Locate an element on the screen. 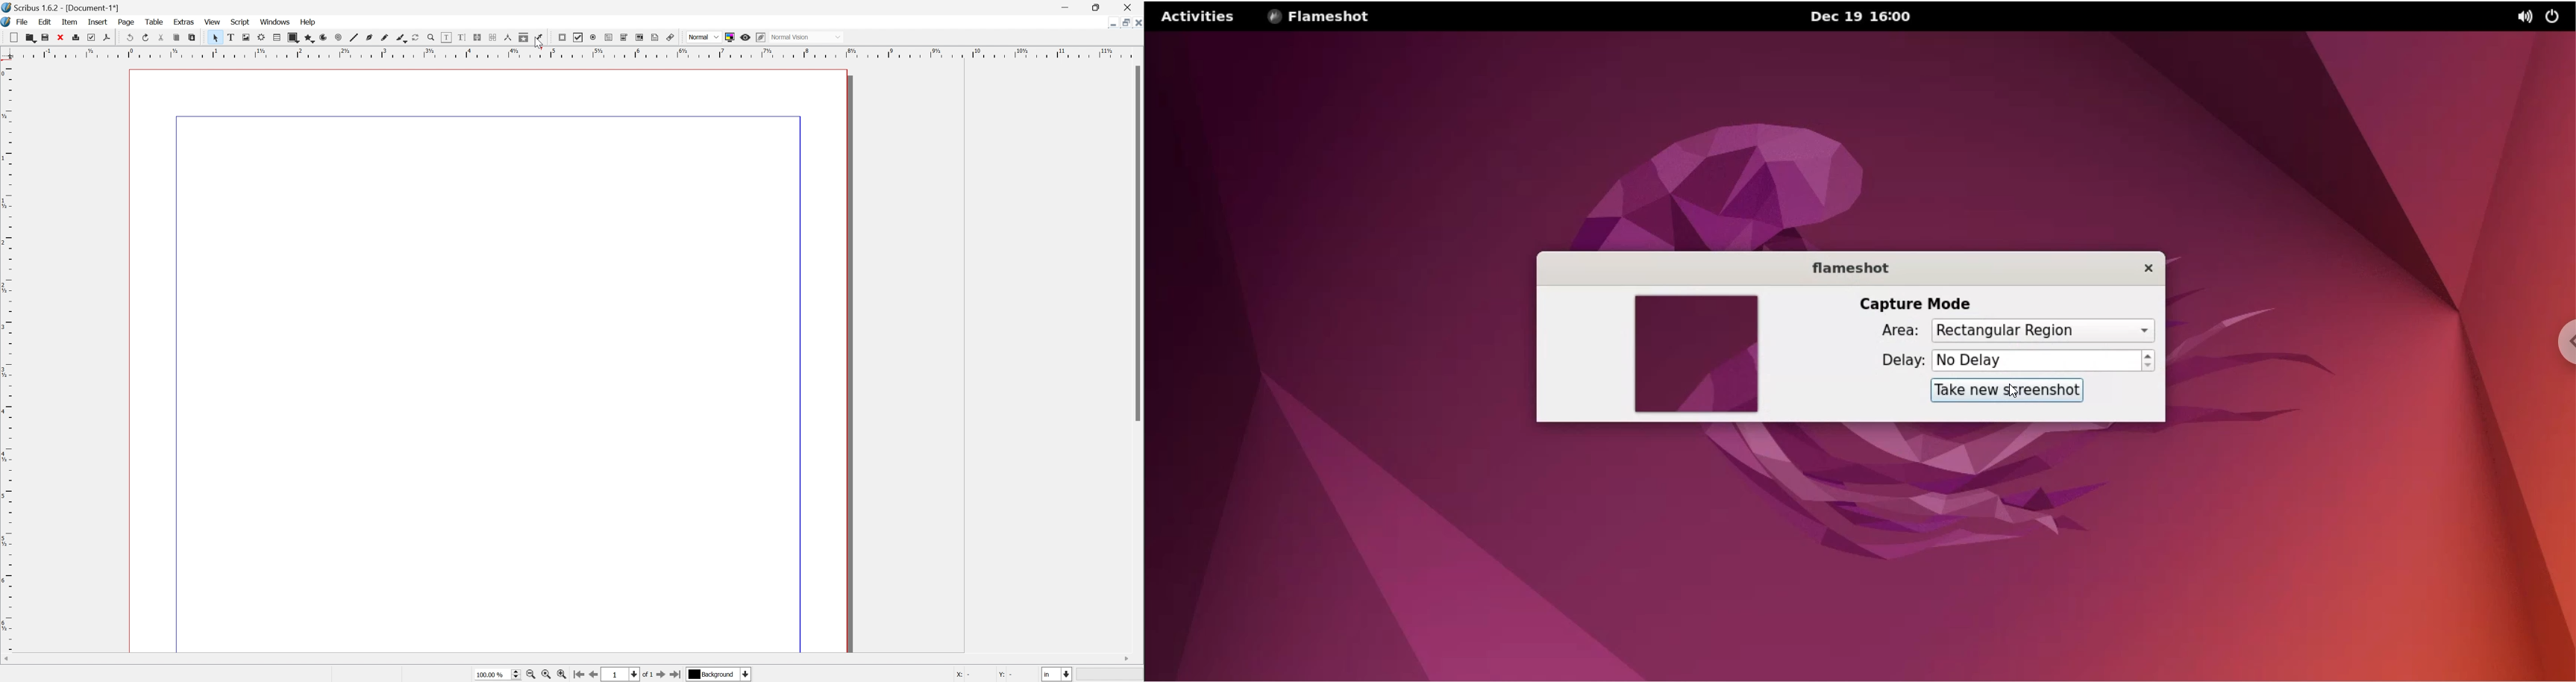 The width and height of the screenshot is (2576, 700). insert is located at coordinates (98, 22).